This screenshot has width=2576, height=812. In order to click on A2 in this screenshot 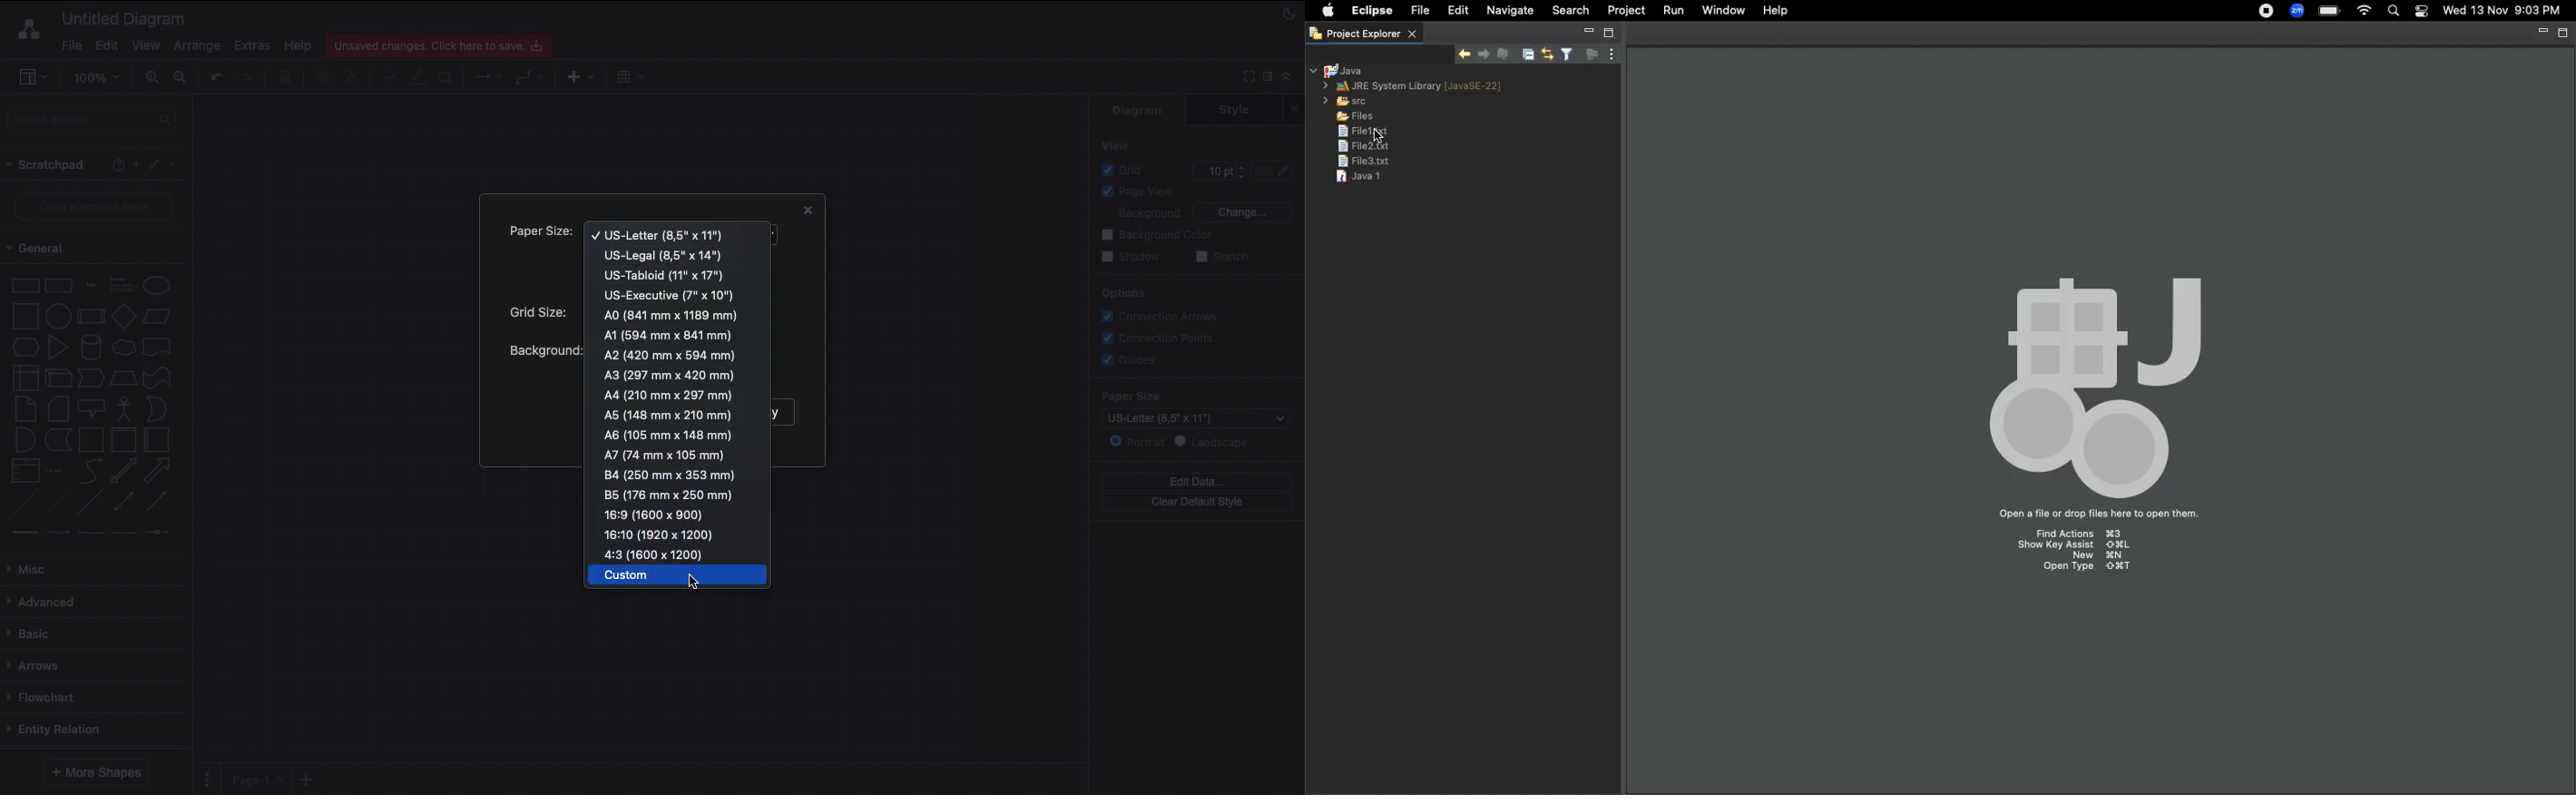, I will do `click(671, 355)`.